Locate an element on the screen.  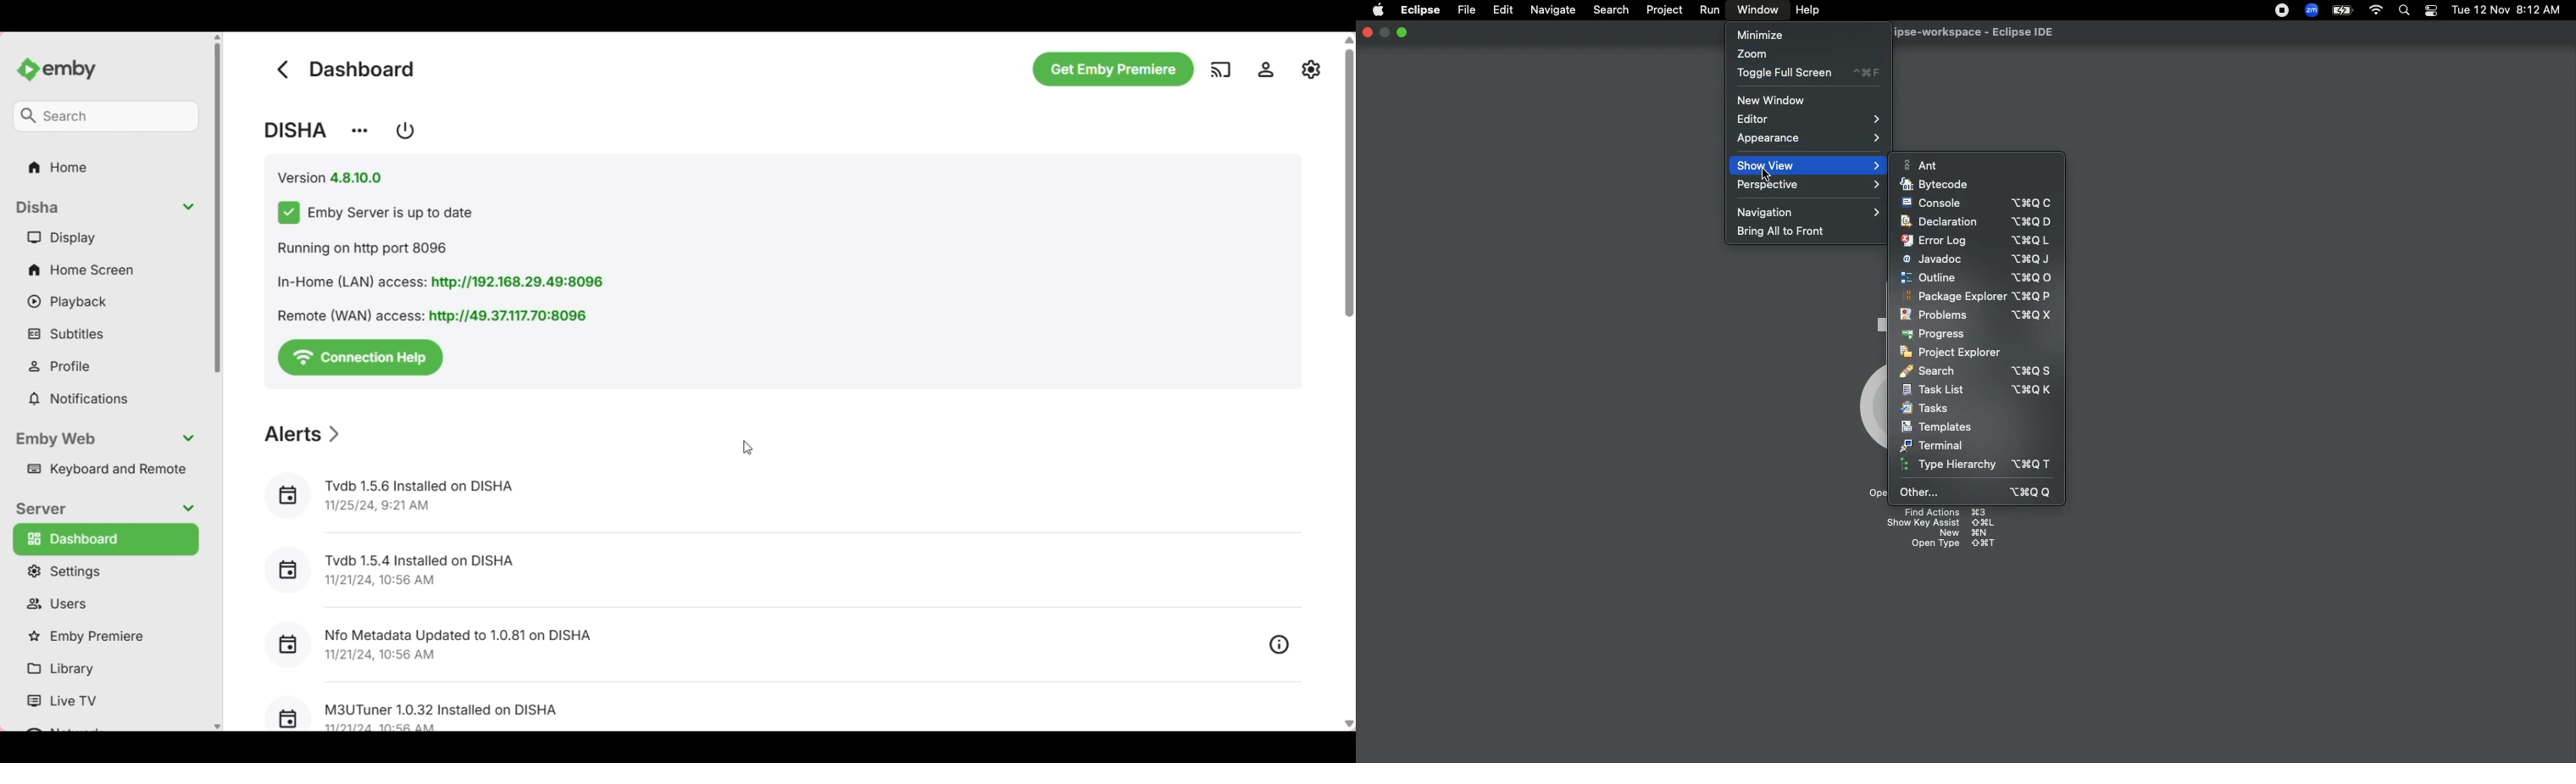
Project is located at coordinates (1661, 10).